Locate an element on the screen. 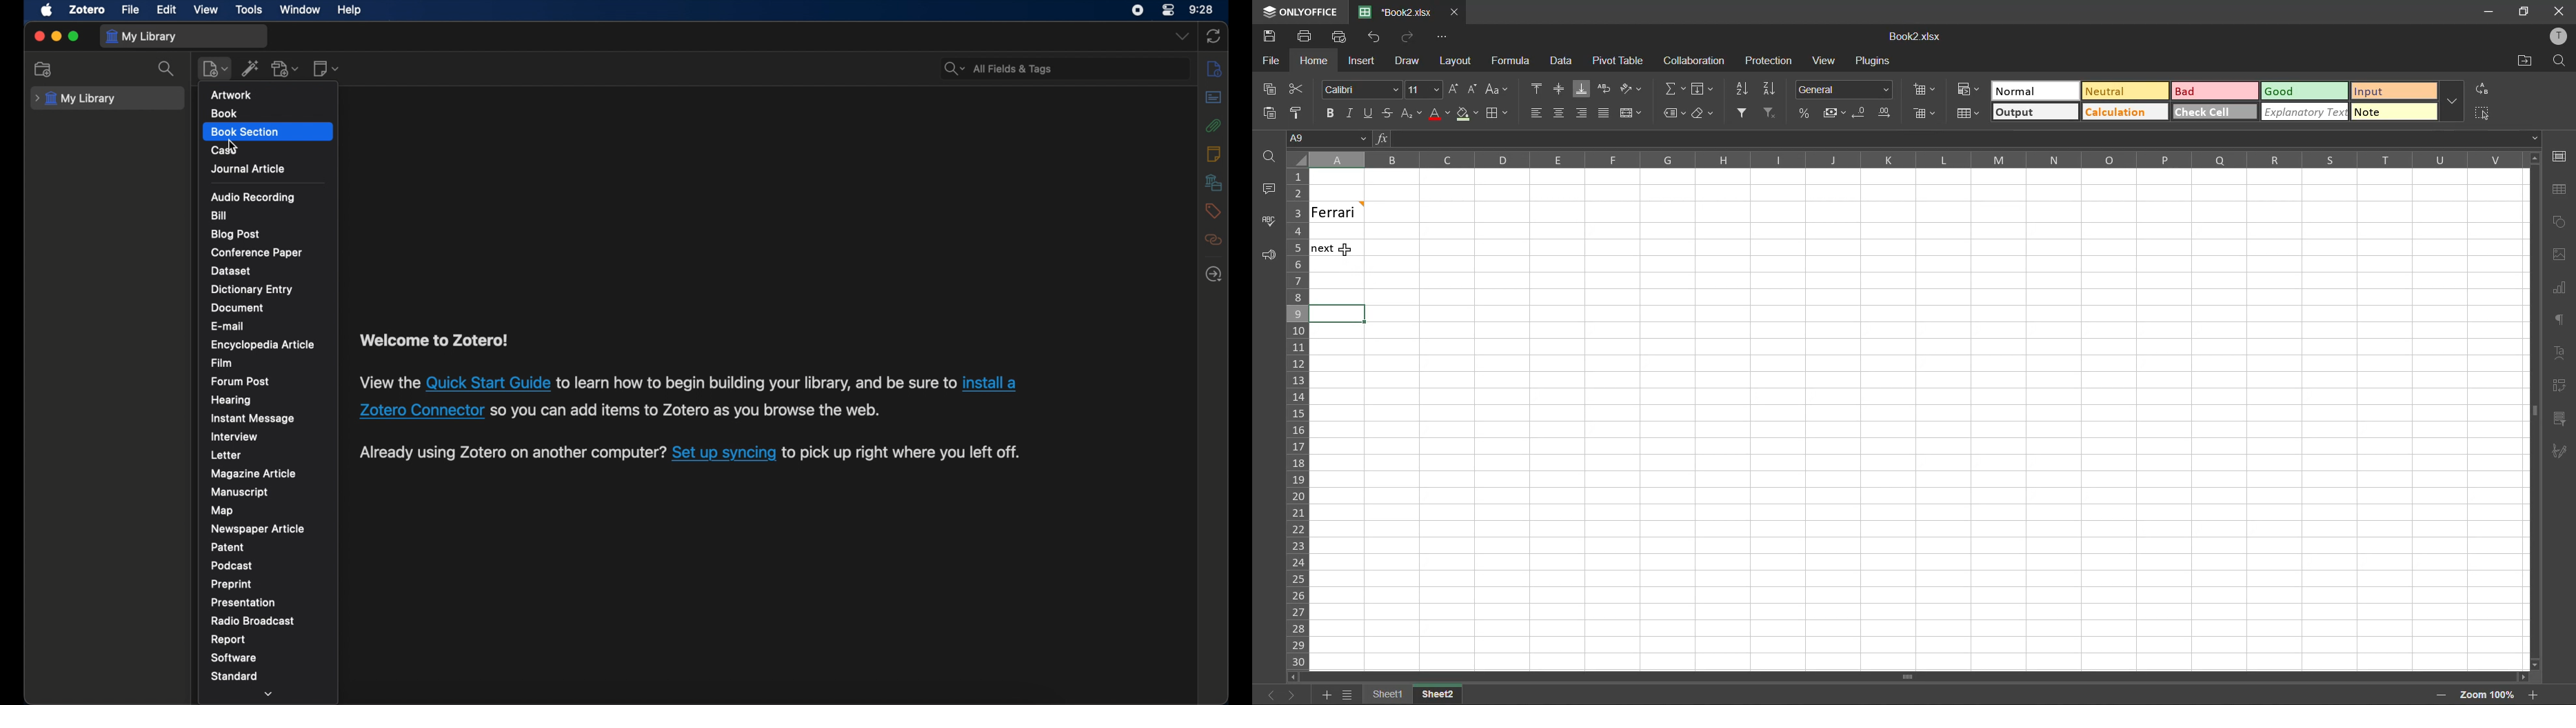 The width and height of the screenshot is (2576, 728). instant message is located at coordinates (254, 418).